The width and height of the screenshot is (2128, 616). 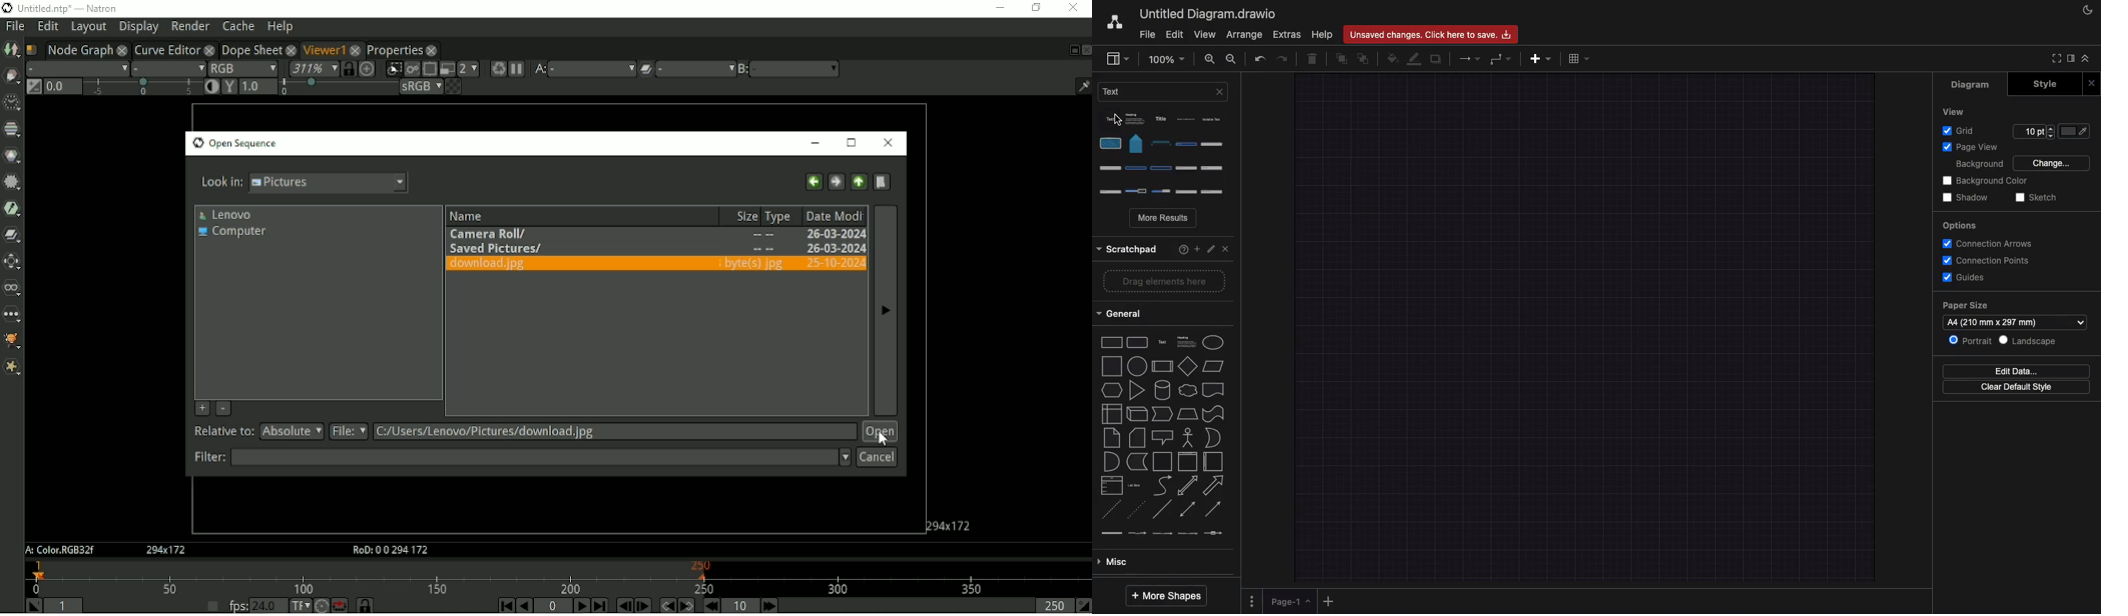 I want to click on Close, so click(x=2092, y=85).